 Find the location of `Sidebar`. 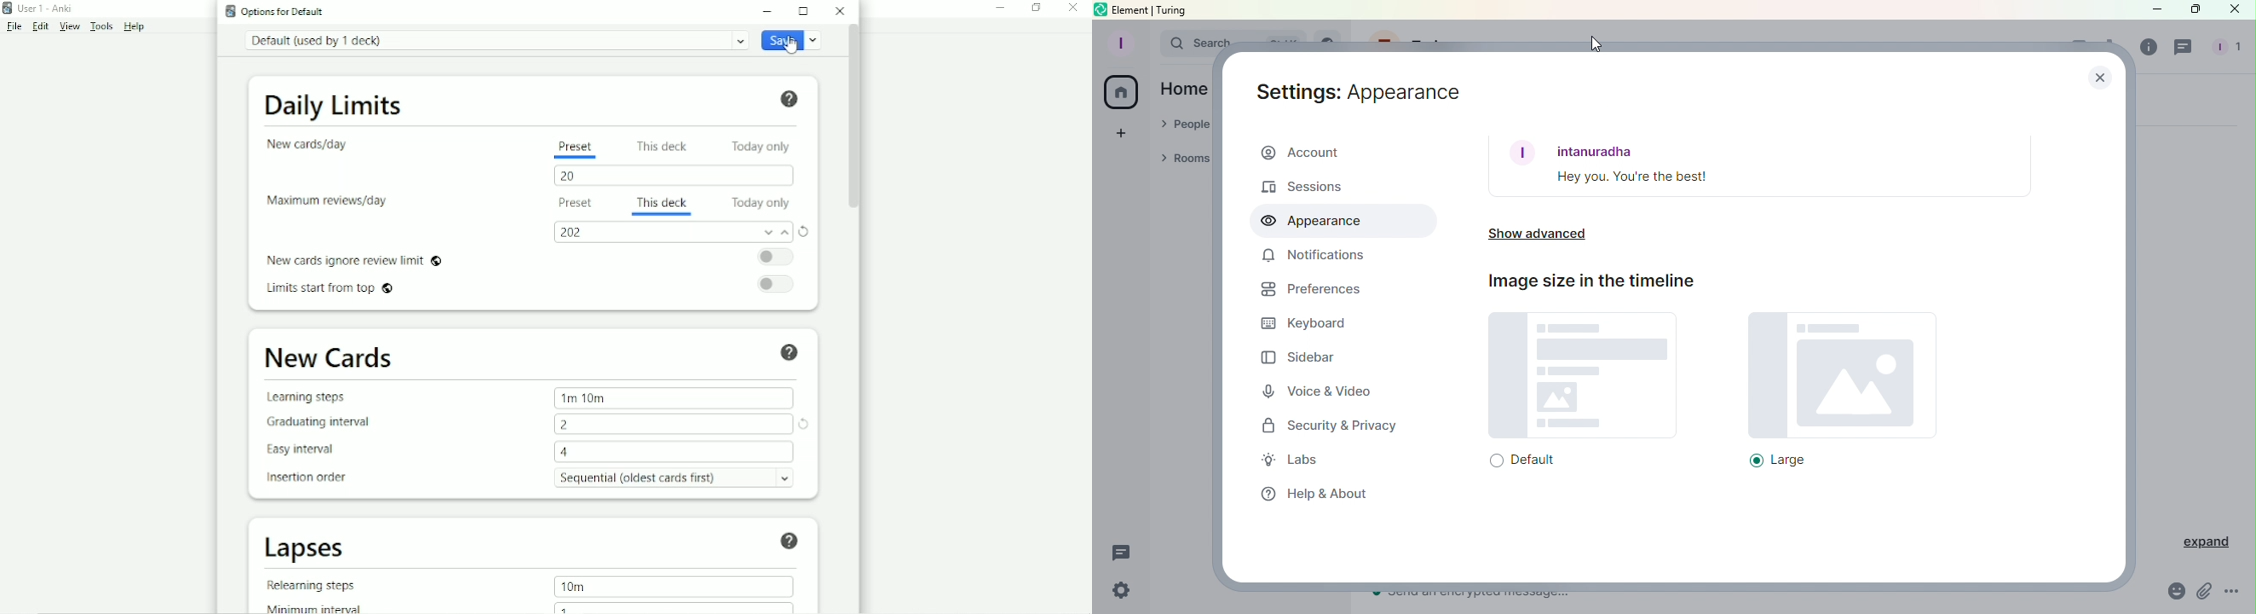

Sidebar is located at coordinates (1298, 356).